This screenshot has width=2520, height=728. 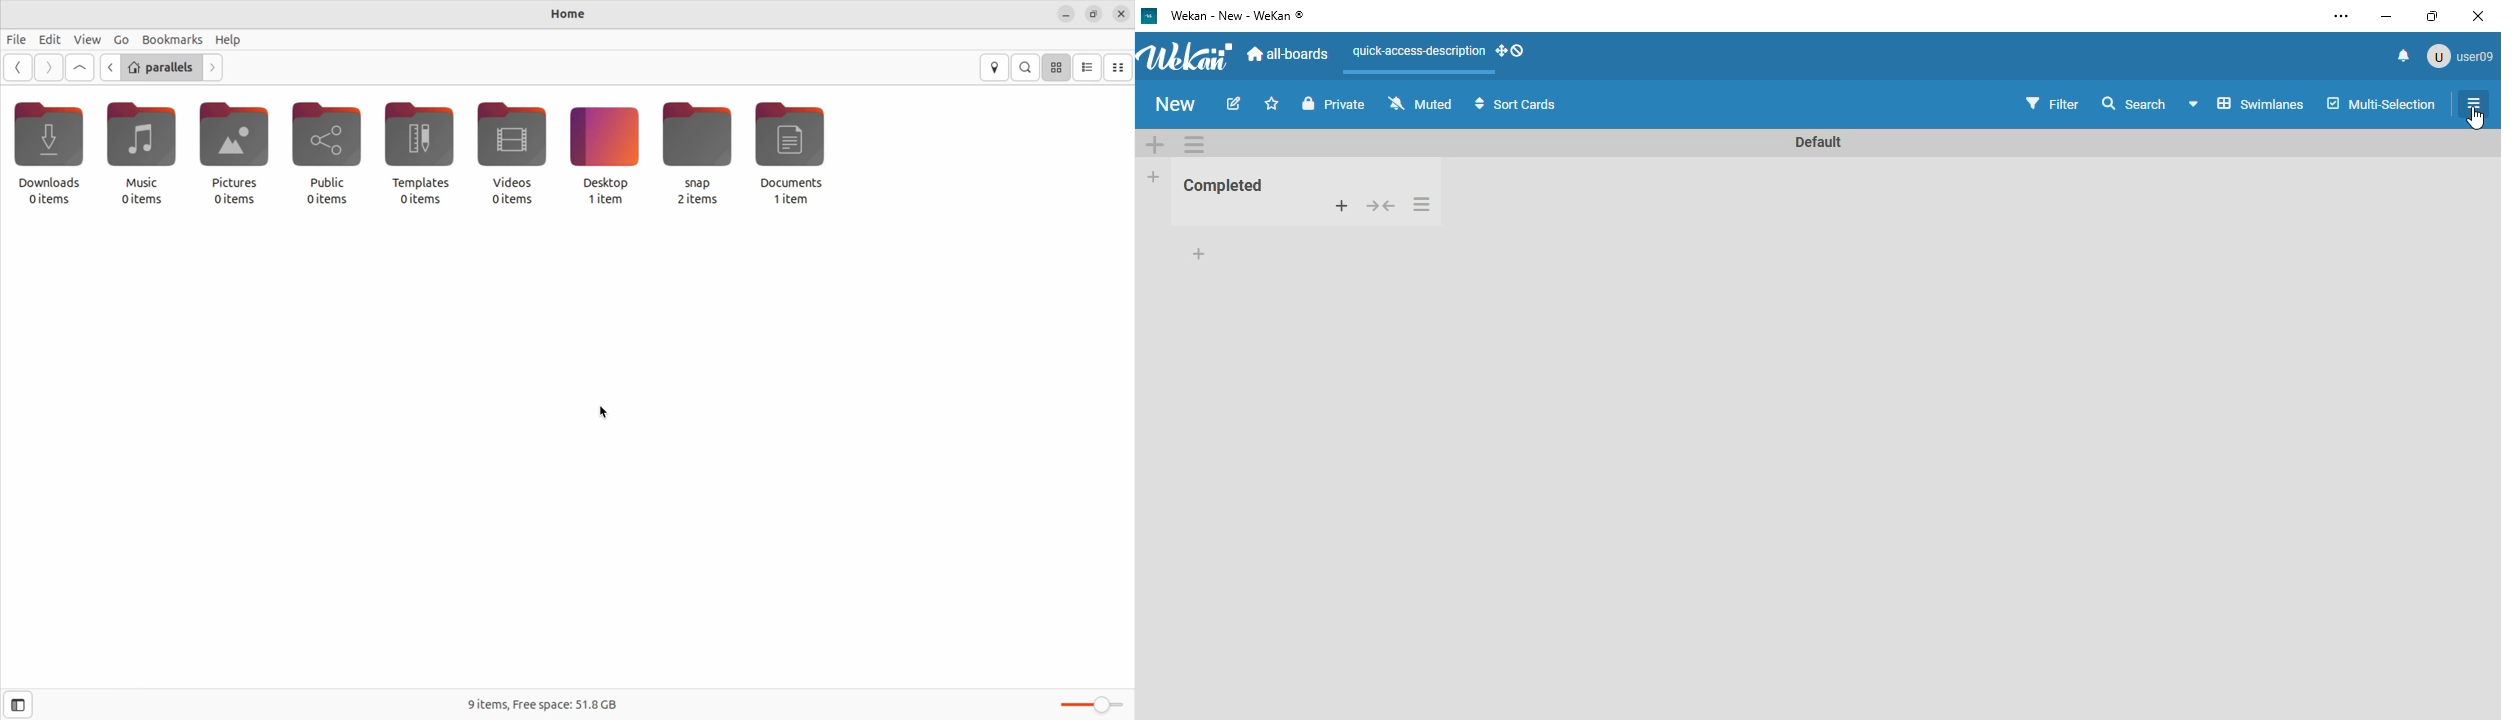 What do you see at coordinates (1200, 254) in the screenshot?
I see `add card to bottom of list` at bounding box center [1200, 254].